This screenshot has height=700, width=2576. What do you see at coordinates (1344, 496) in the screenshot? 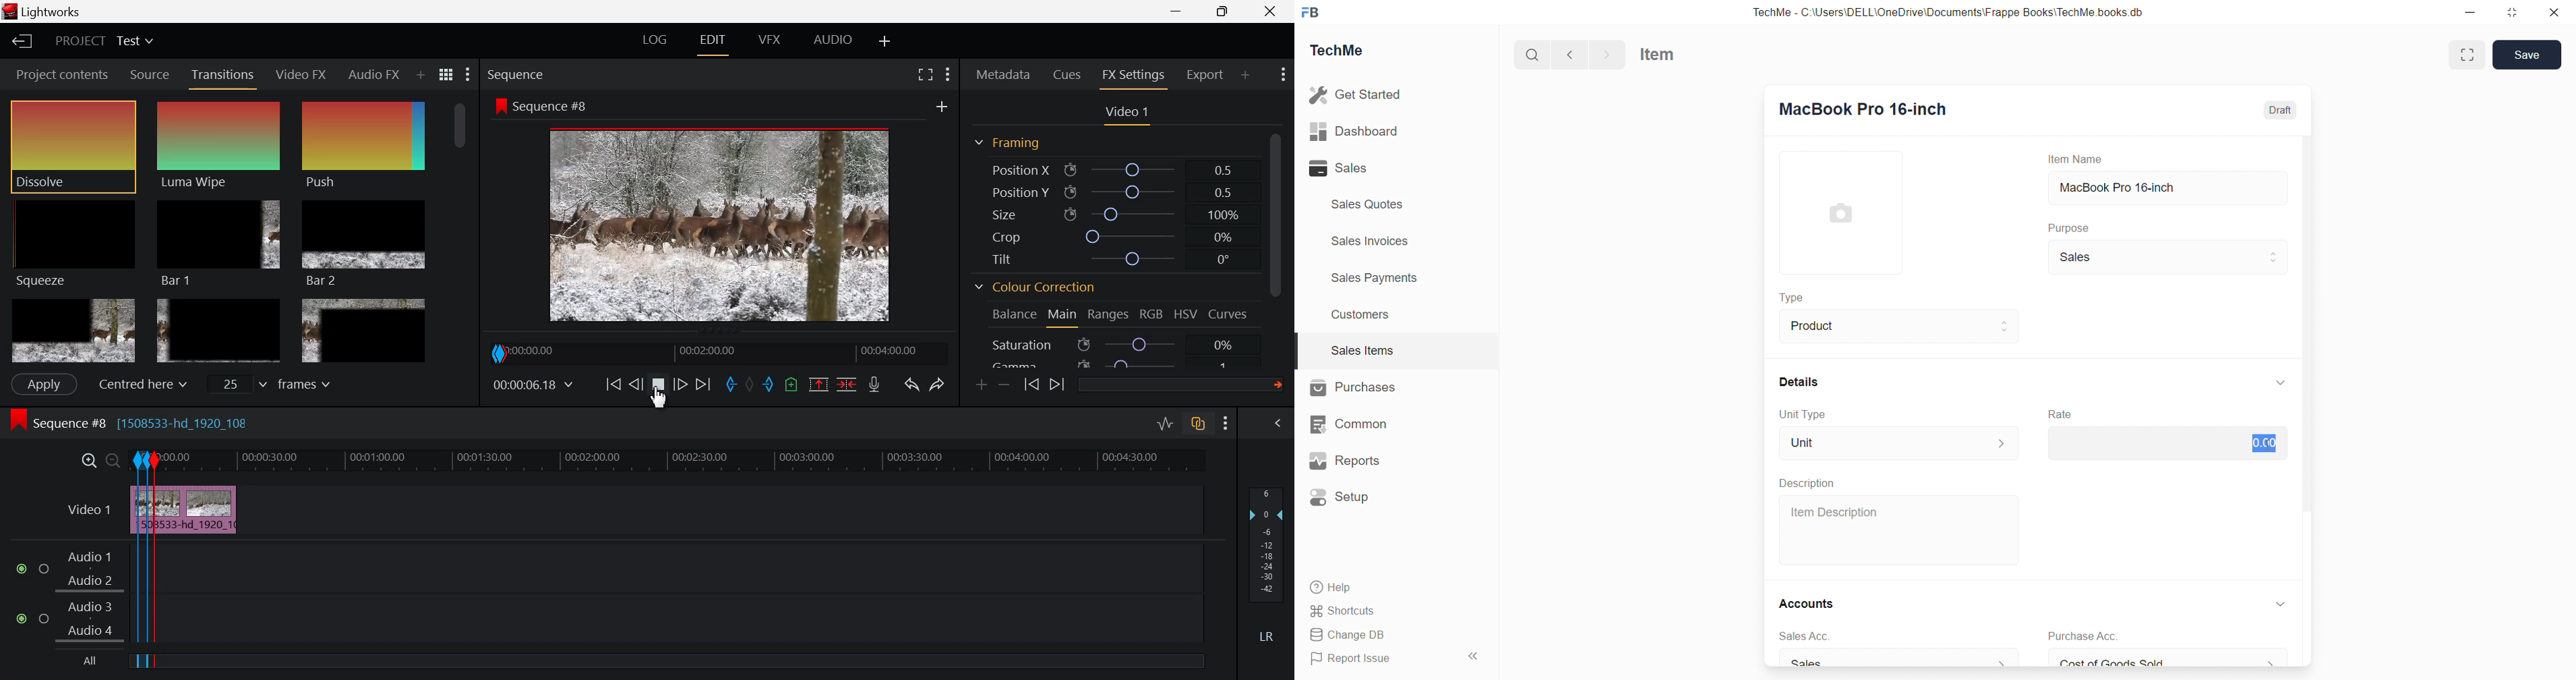
I see `Setup` at bounding box center [1344, 496].